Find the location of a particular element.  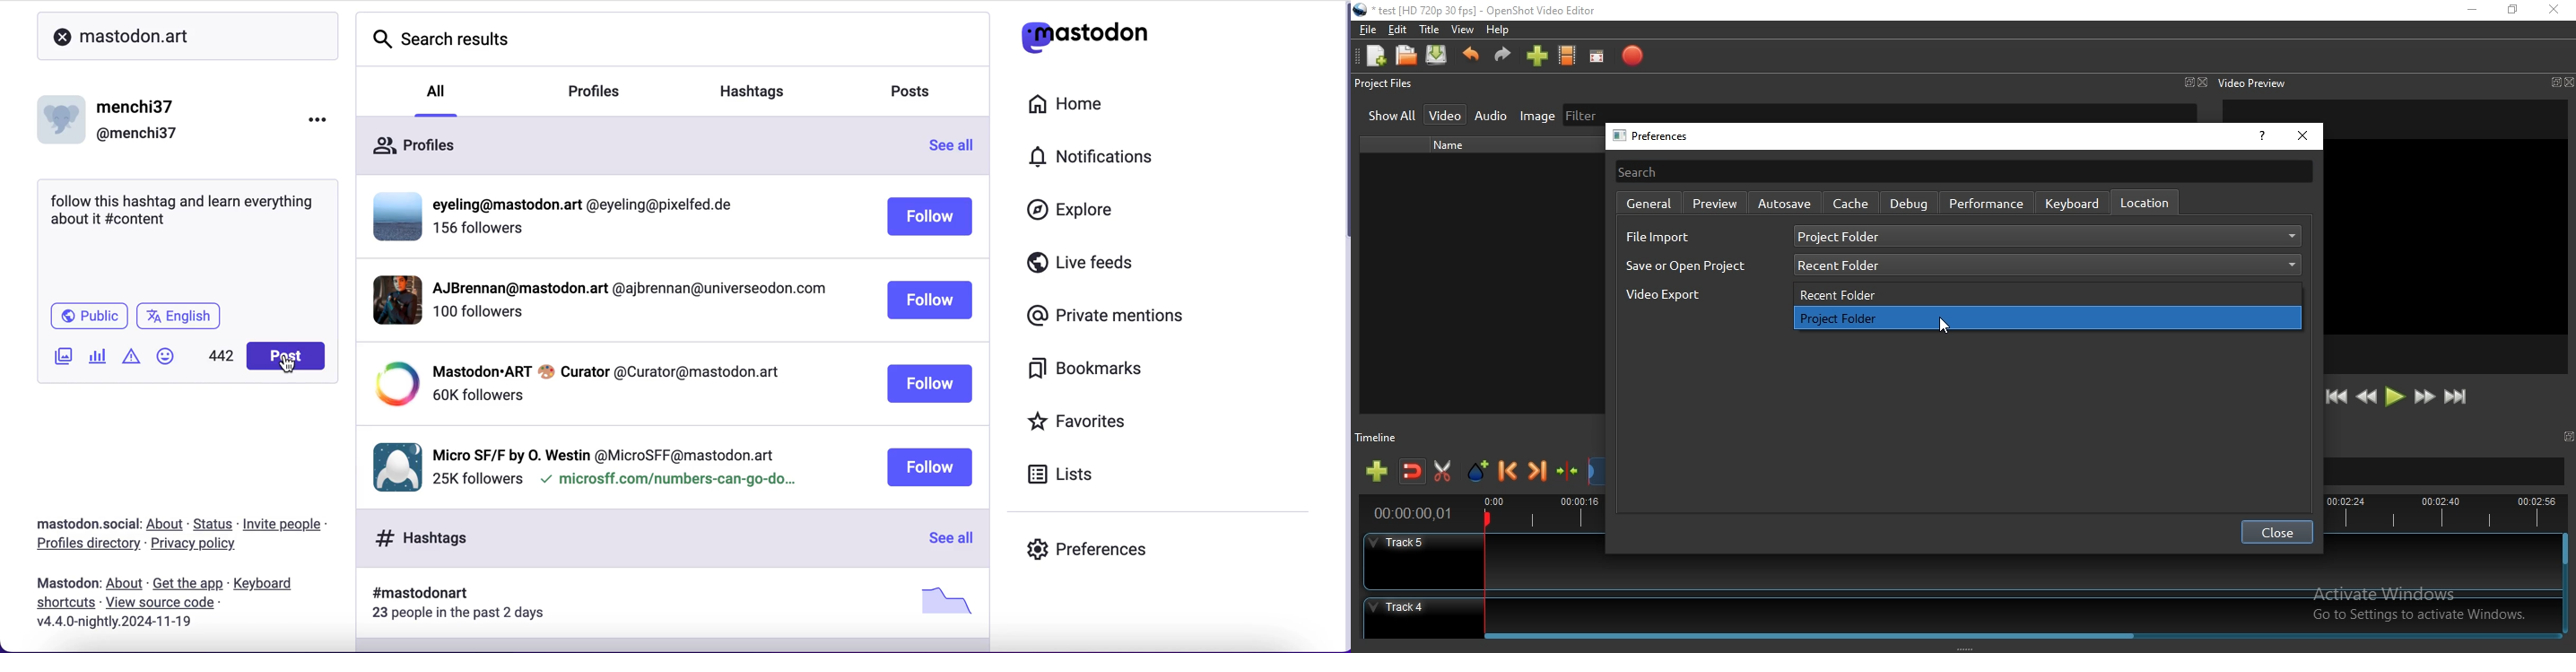

cursor is located at coordinates (1945, 327).